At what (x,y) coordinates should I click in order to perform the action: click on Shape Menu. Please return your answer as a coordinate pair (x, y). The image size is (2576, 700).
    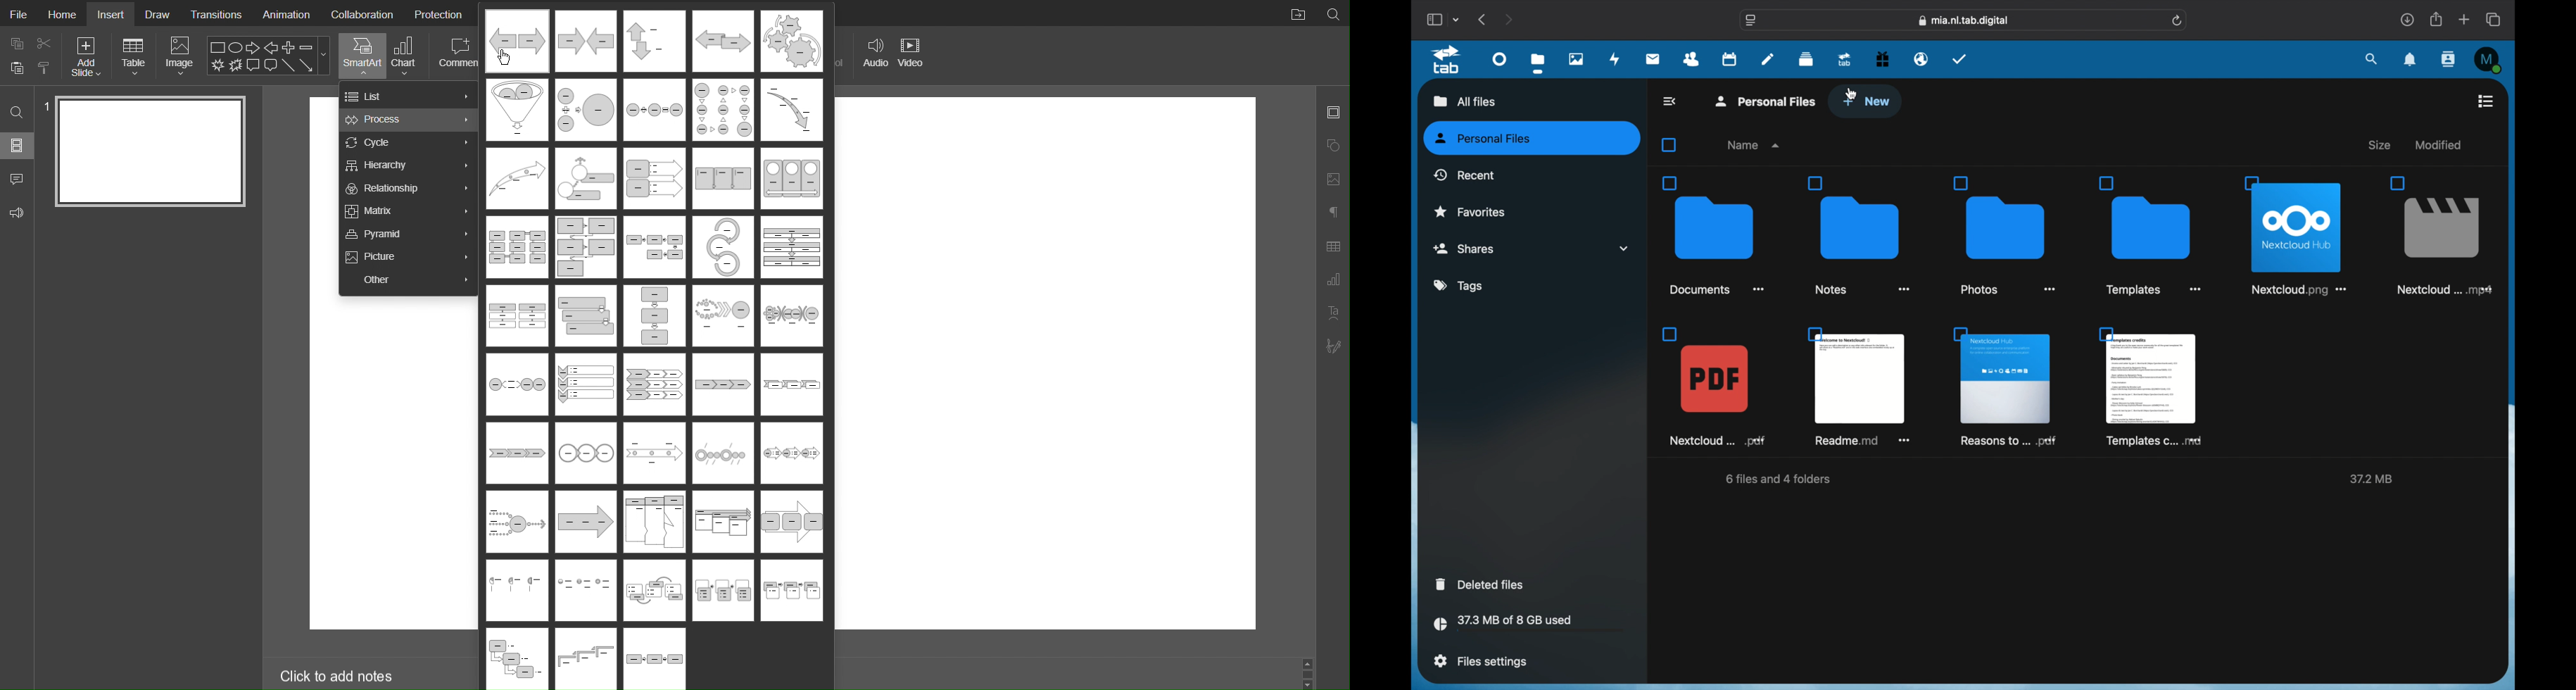
    Looking at the image, I should click on (269, 55).